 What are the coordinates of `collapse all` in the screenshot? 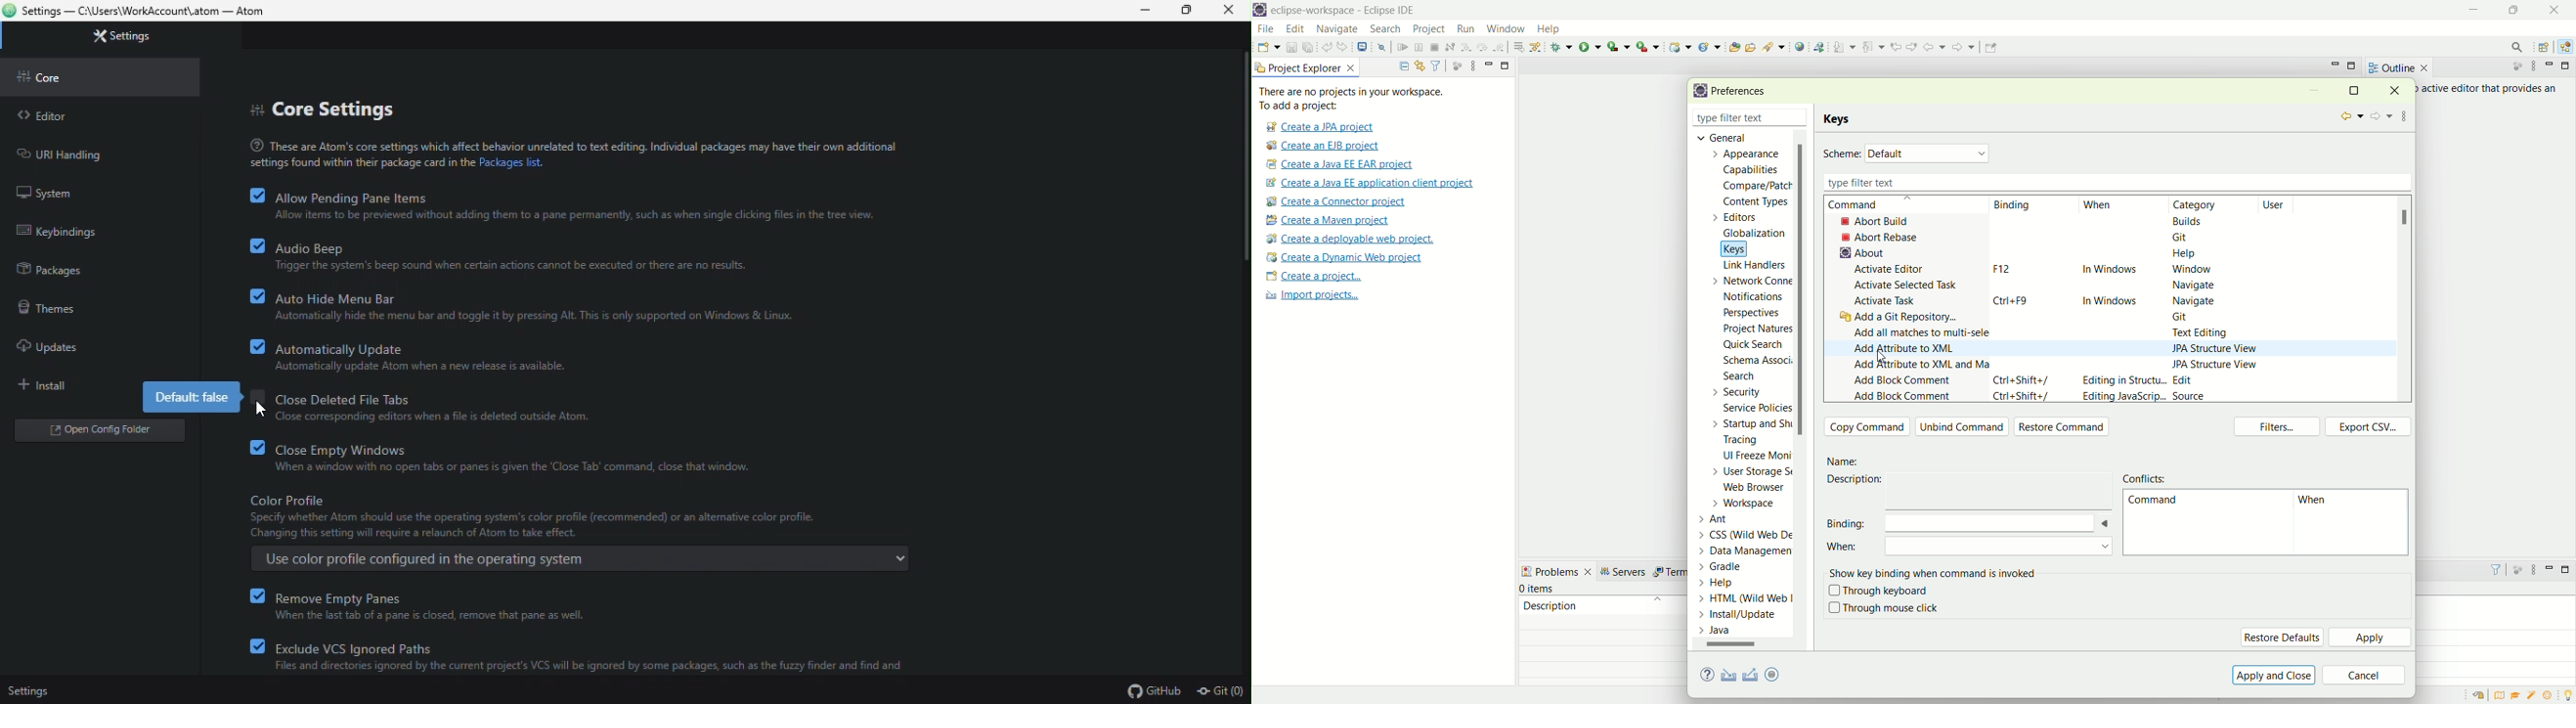 It's located at (1400, 66).